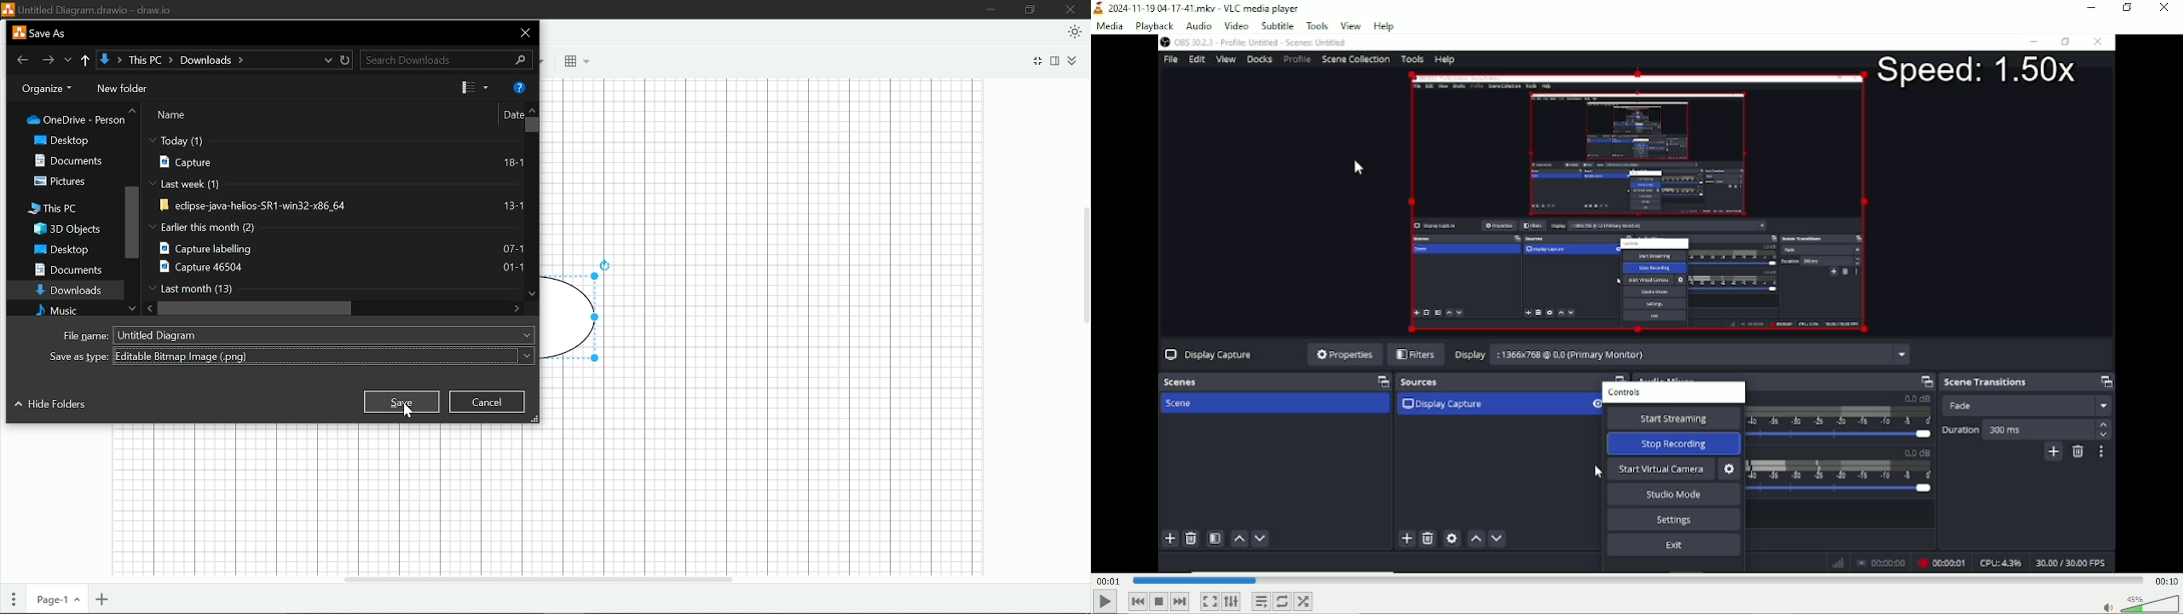 This screenshot has width=2184, height=616. Describe the element at coordinates (1106, 579) in the screenshot. I see `Elapsed time` at that location.